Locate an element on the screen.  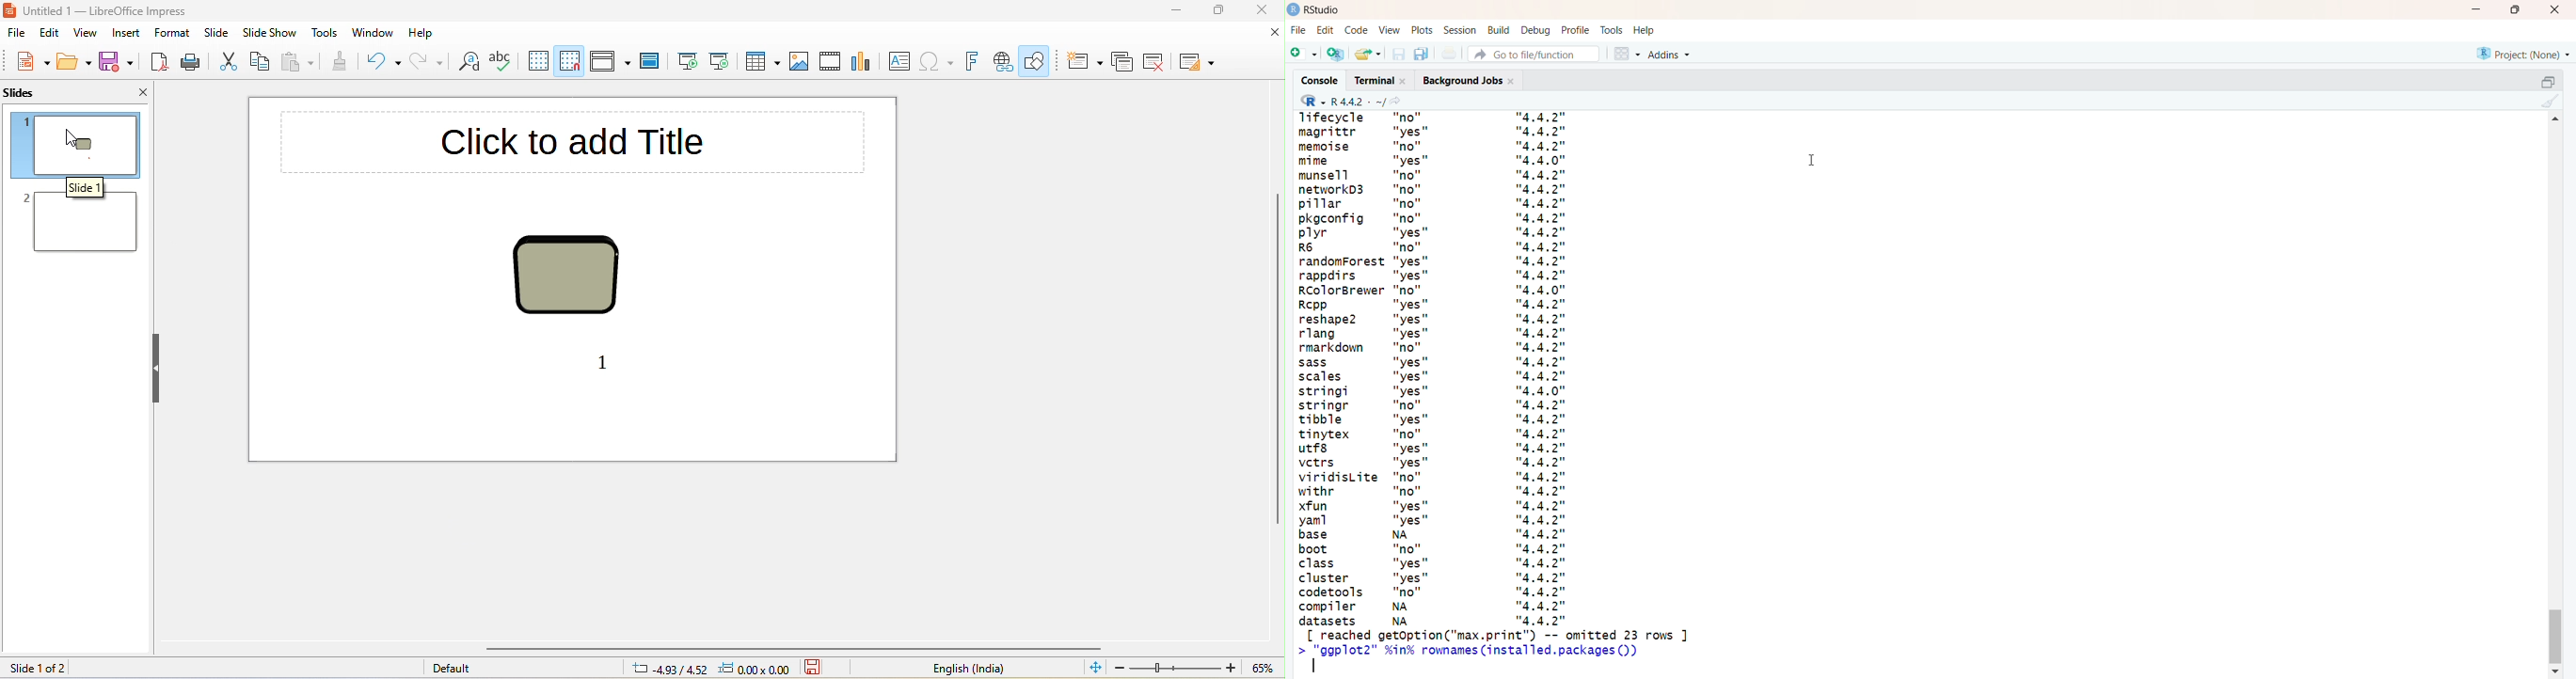
project(none) is located at coordinates (2521, 52).